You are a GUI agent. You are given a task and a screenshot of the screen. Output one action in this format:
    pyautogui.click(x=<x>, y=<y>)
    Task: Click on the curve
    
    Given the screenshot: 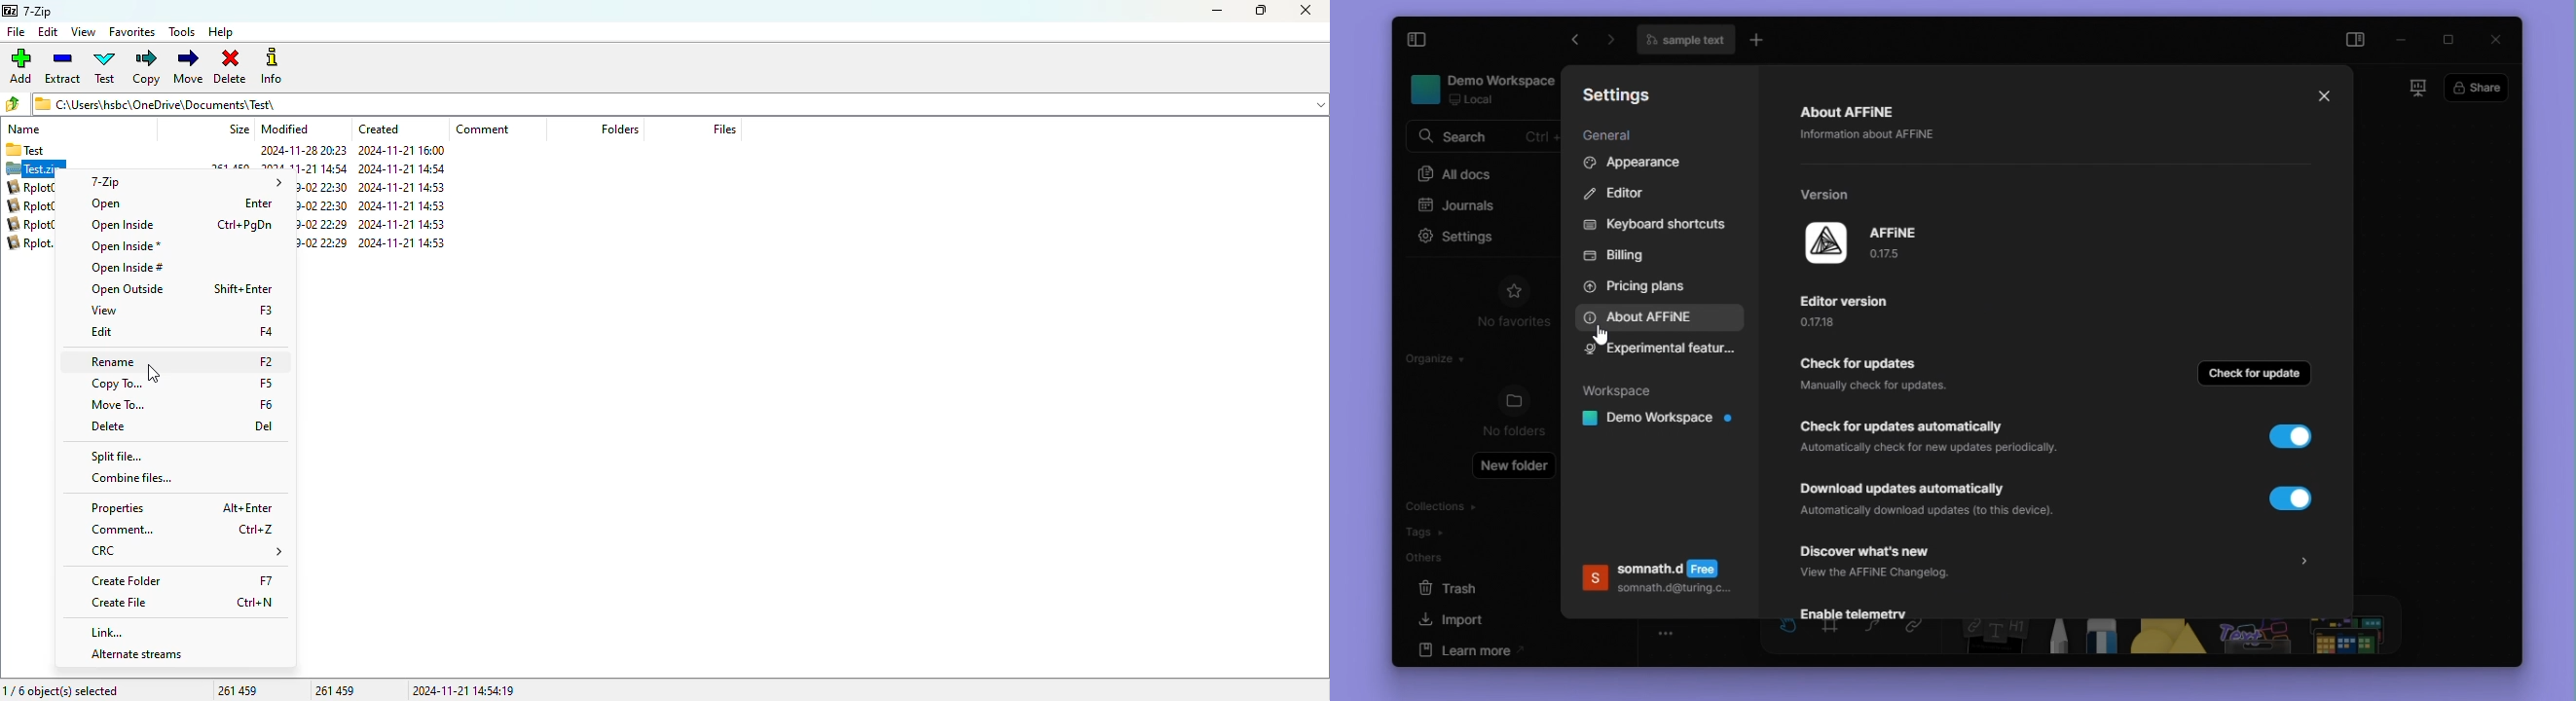 What is the action you would take?
    pyautogui.click(x=1873, y=636)
    